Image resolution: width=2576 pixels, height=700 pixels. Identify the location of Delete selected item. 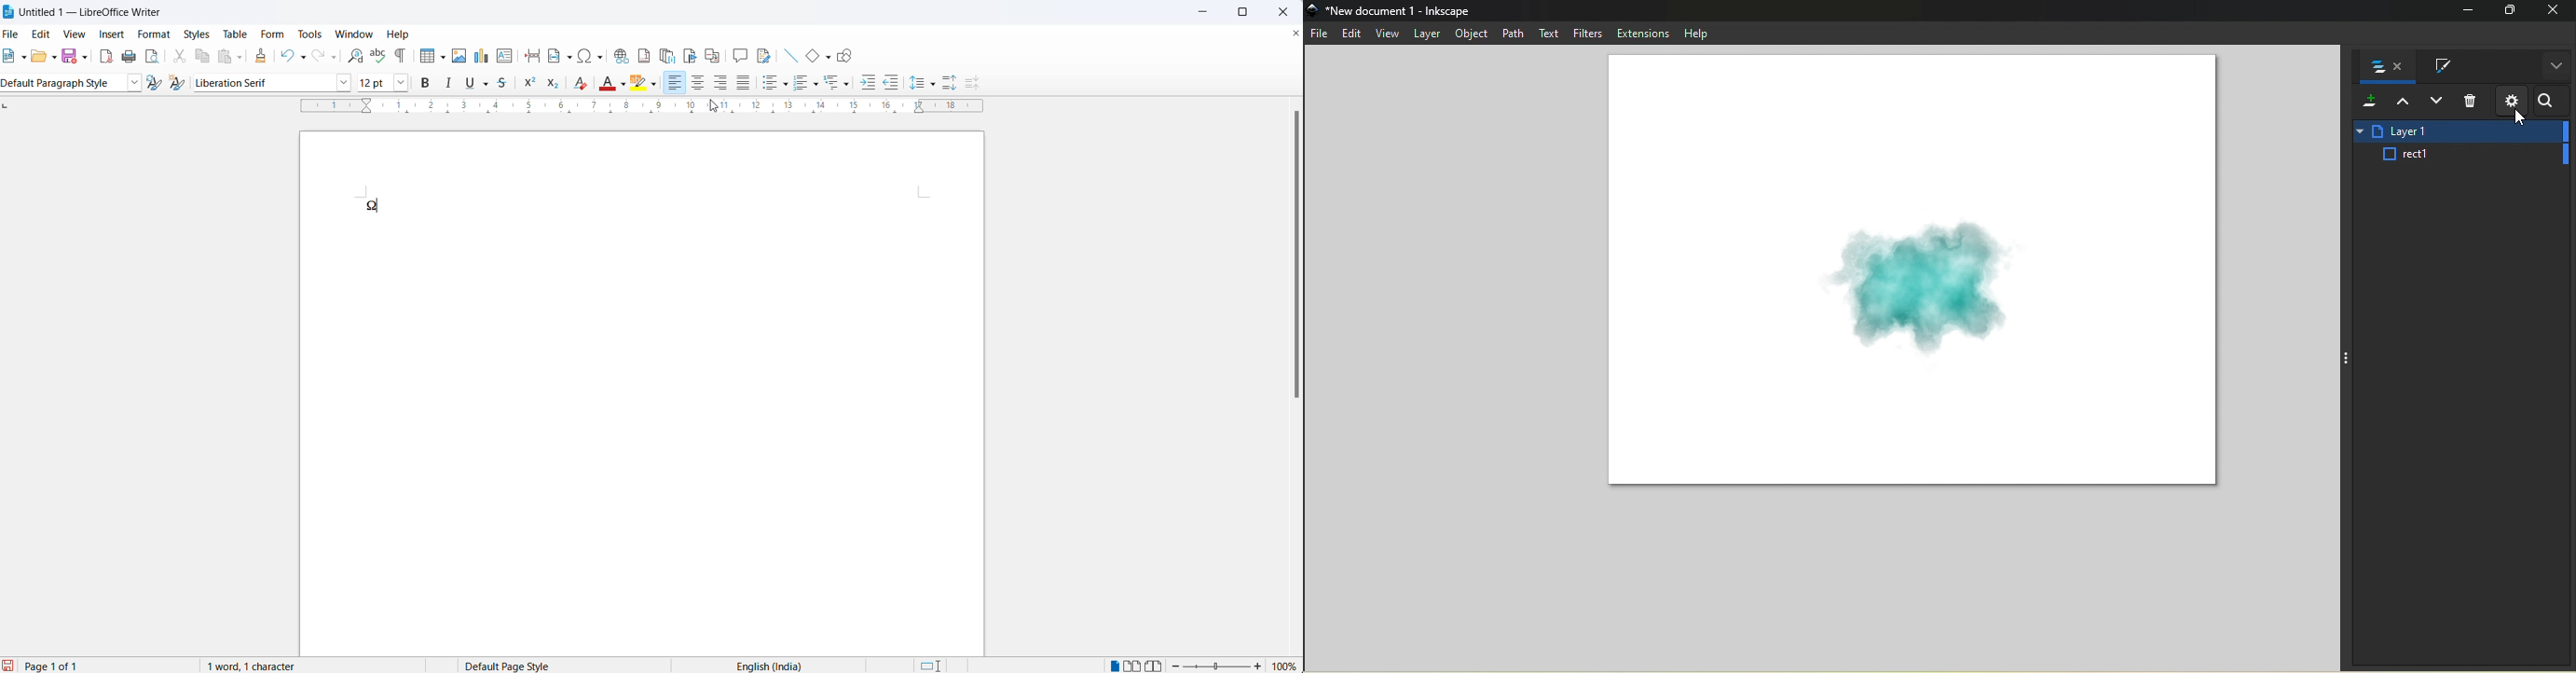
(2471, 103).